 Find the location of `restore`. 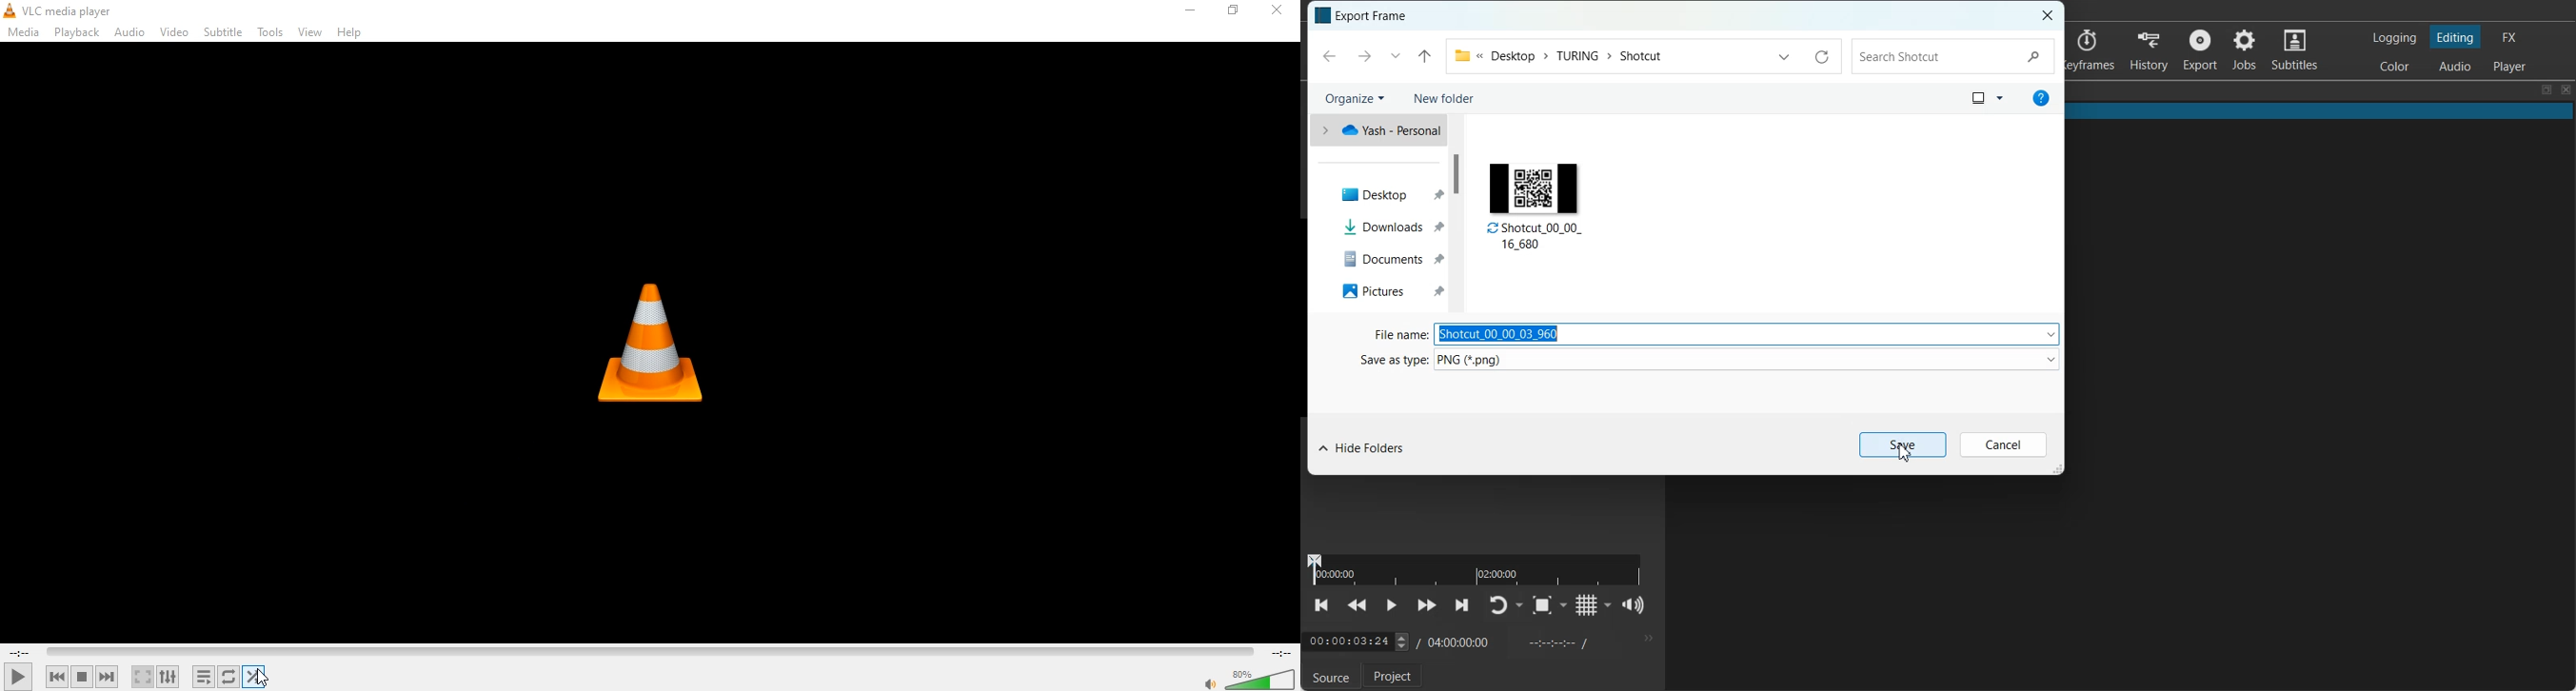

restore is located at coordinates (1234, 11).